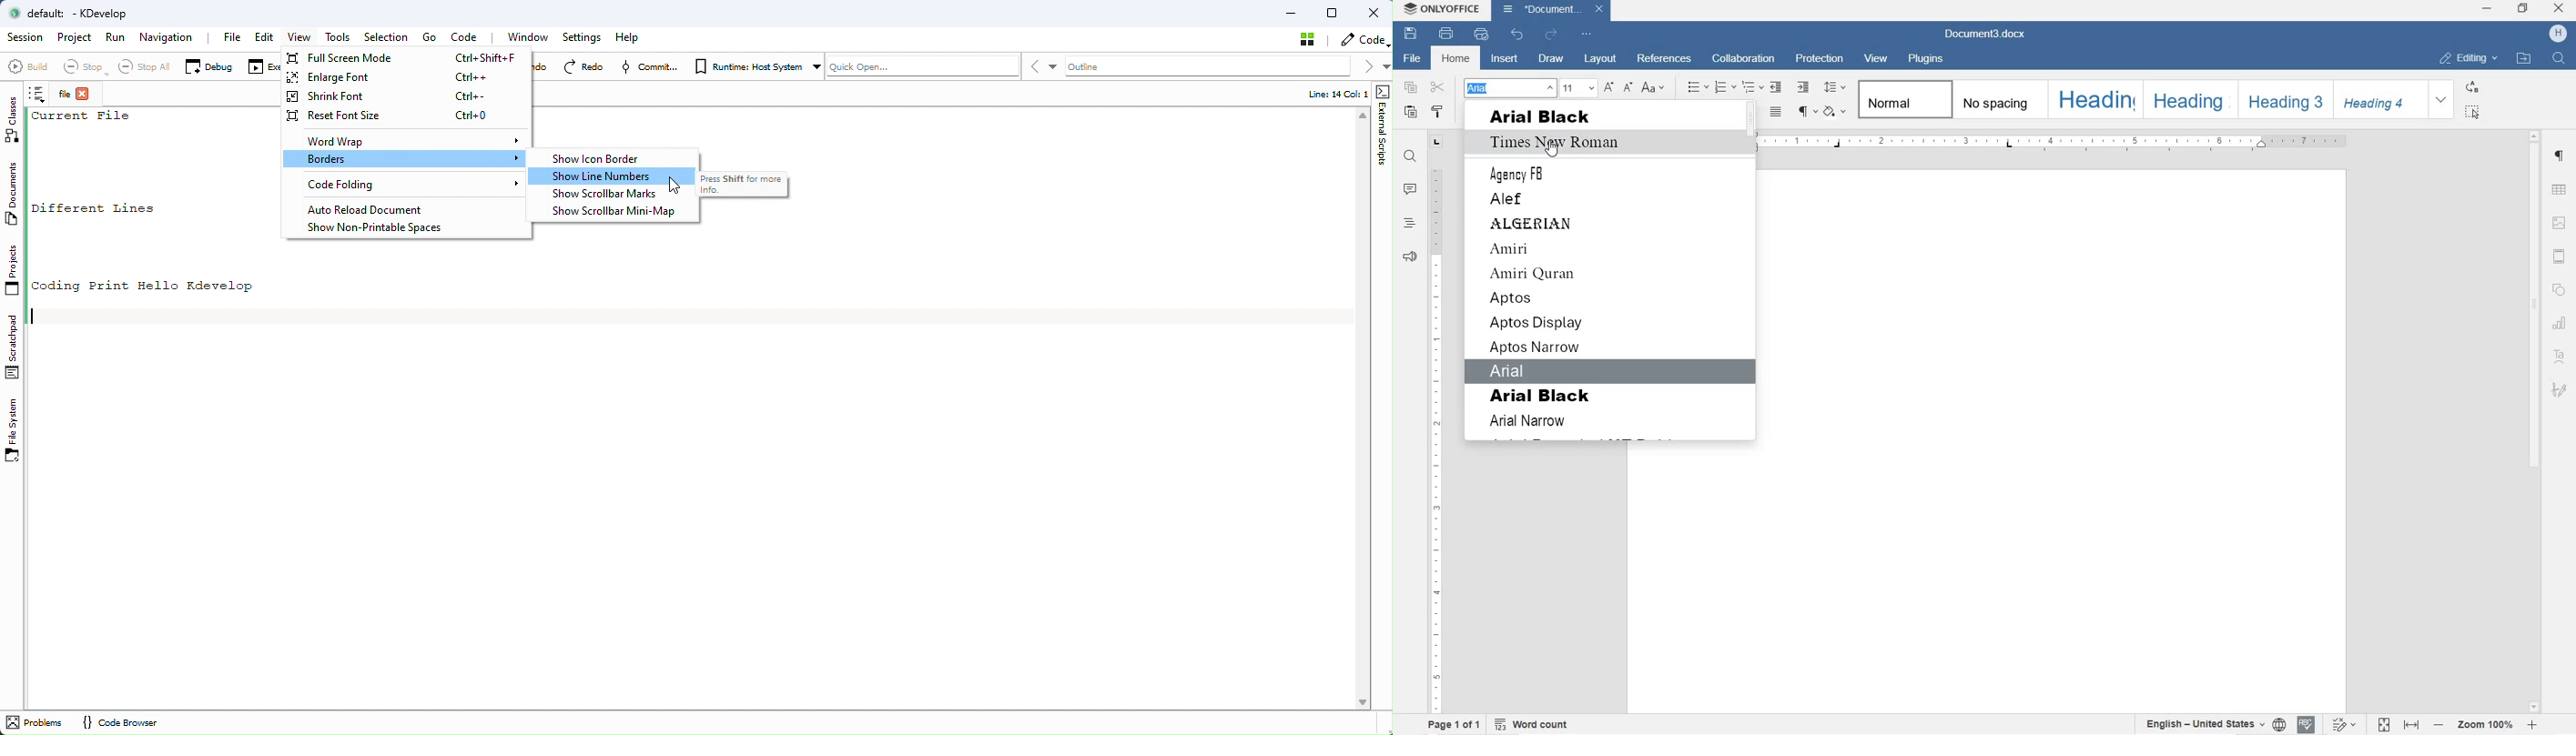  Describe the element at coordinates (2559, 259) in the screenshot. I see `HEADERS & FOOTERS` at that location.